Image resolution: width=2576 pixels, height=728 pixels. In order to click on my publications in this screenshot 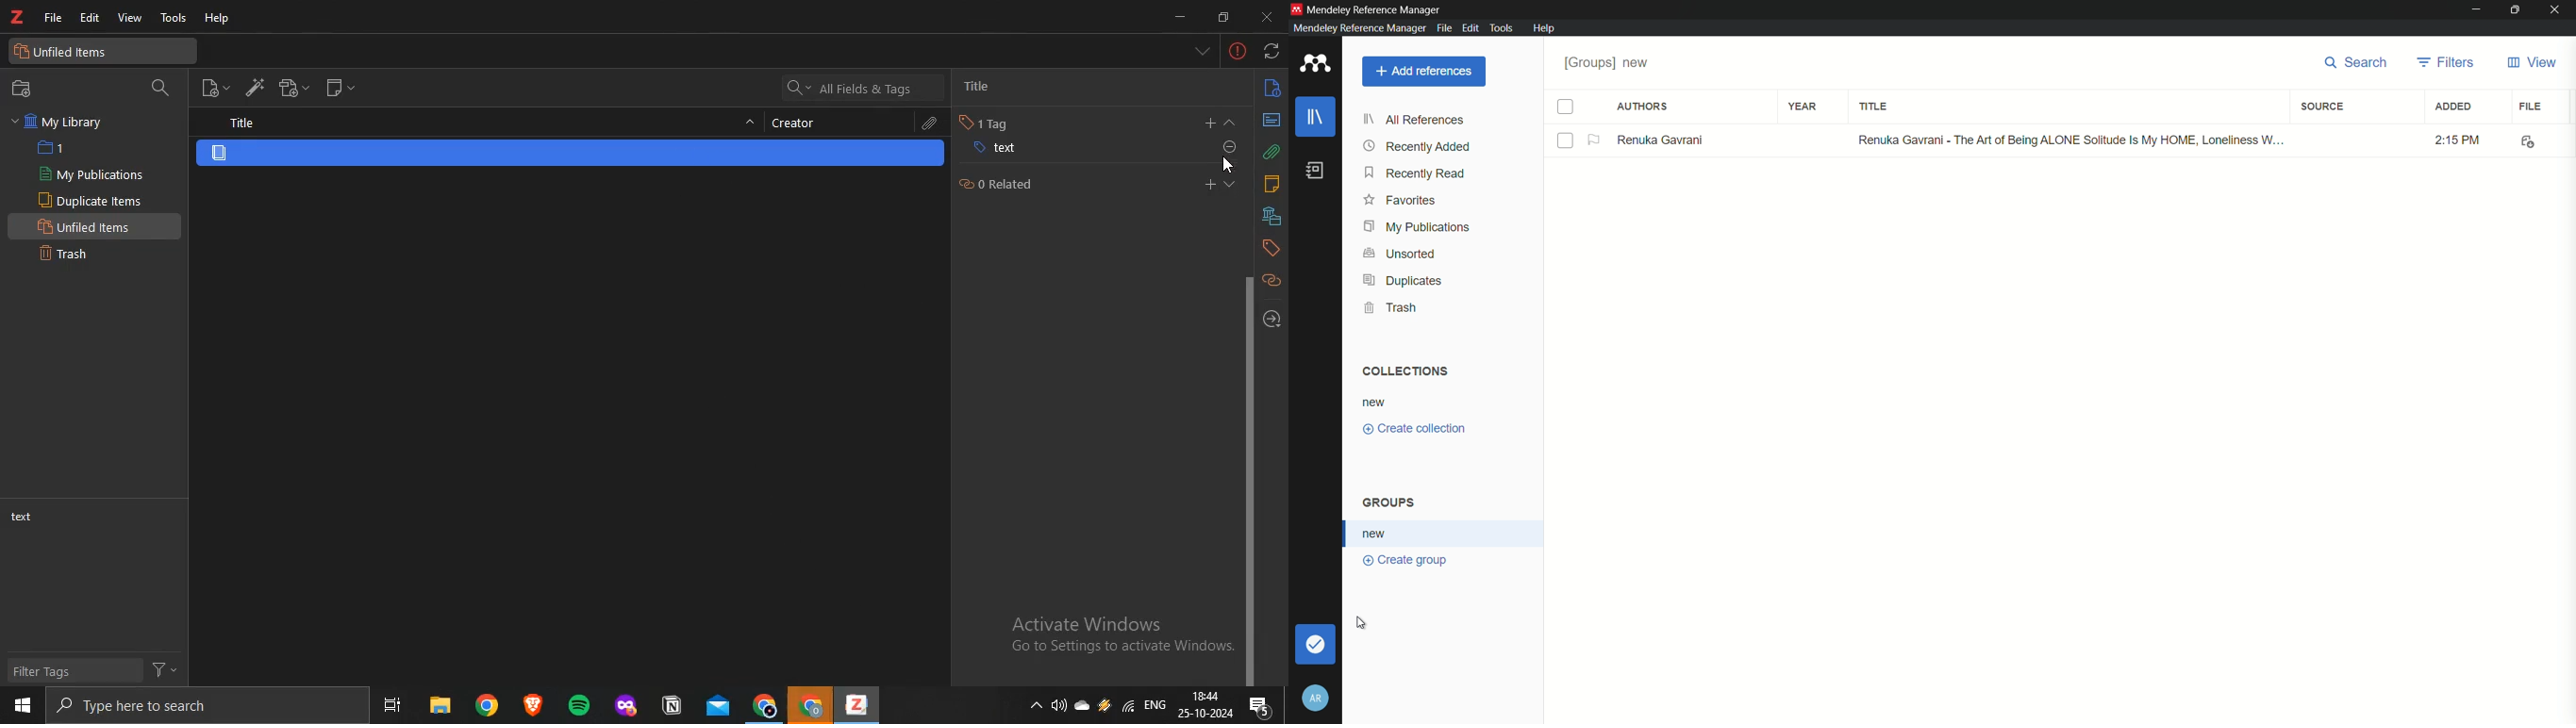, I will do `click(90, 173)`.